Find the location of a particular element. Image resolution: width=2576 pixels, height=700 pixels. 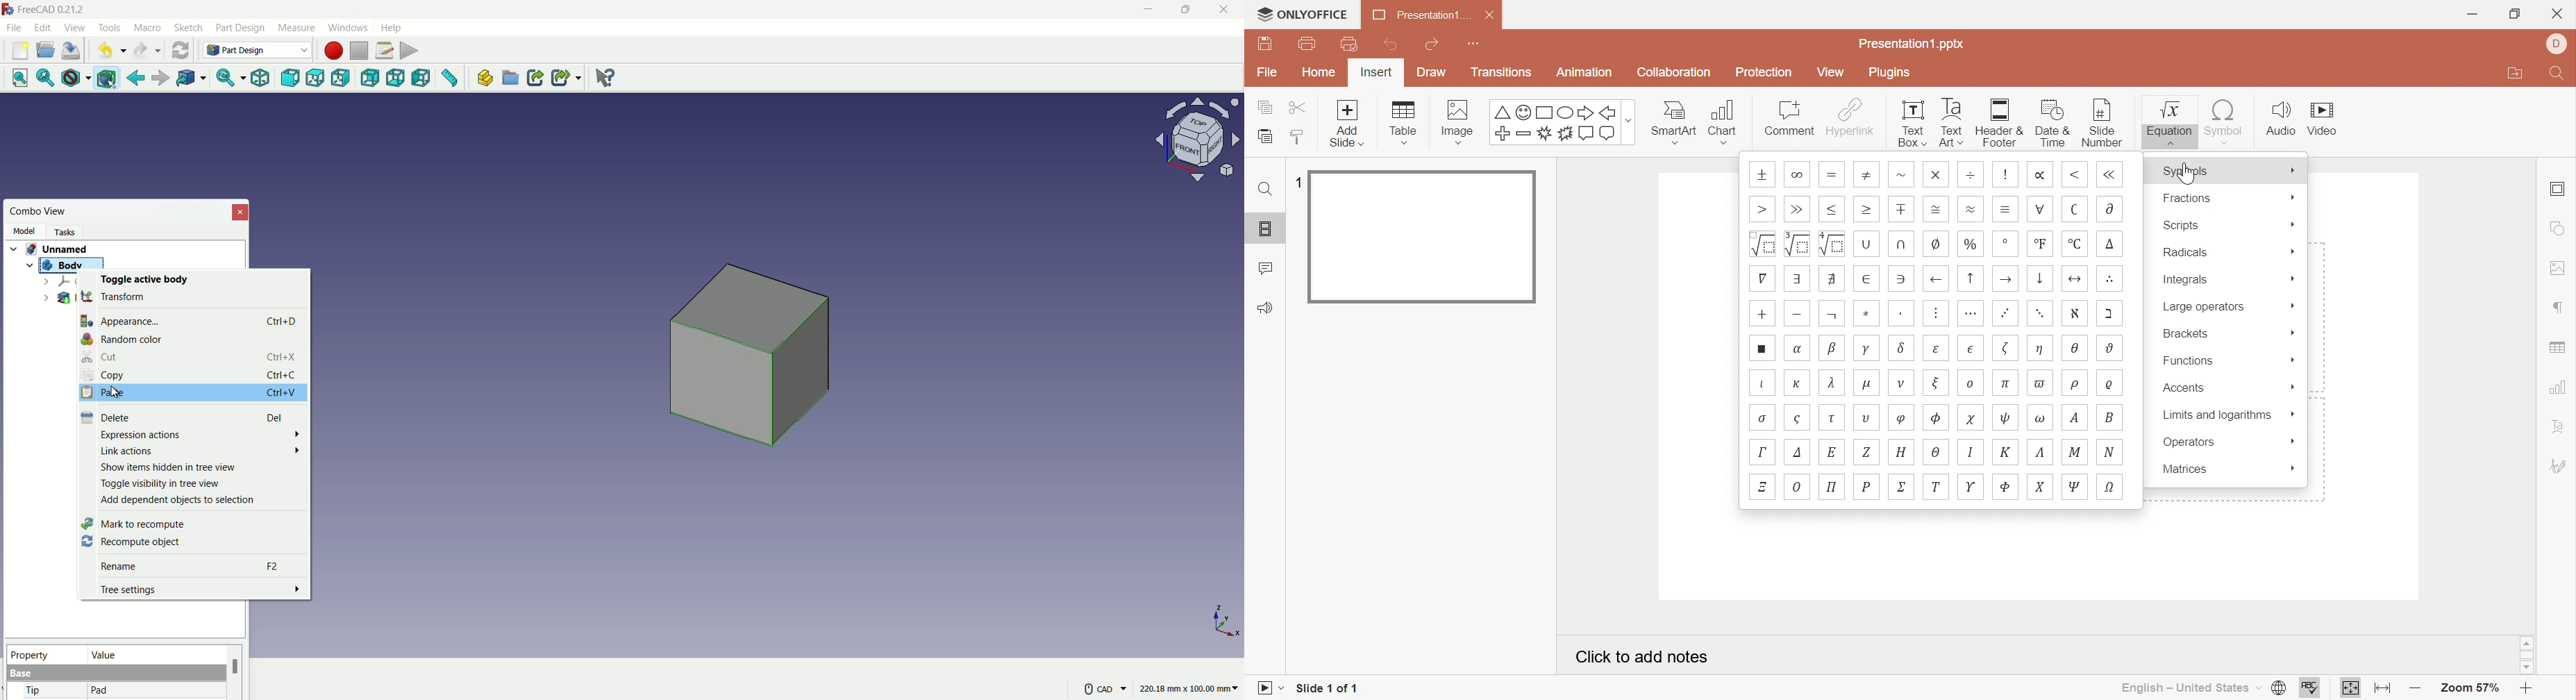

Symbols is located at coordinates (1555, 124).